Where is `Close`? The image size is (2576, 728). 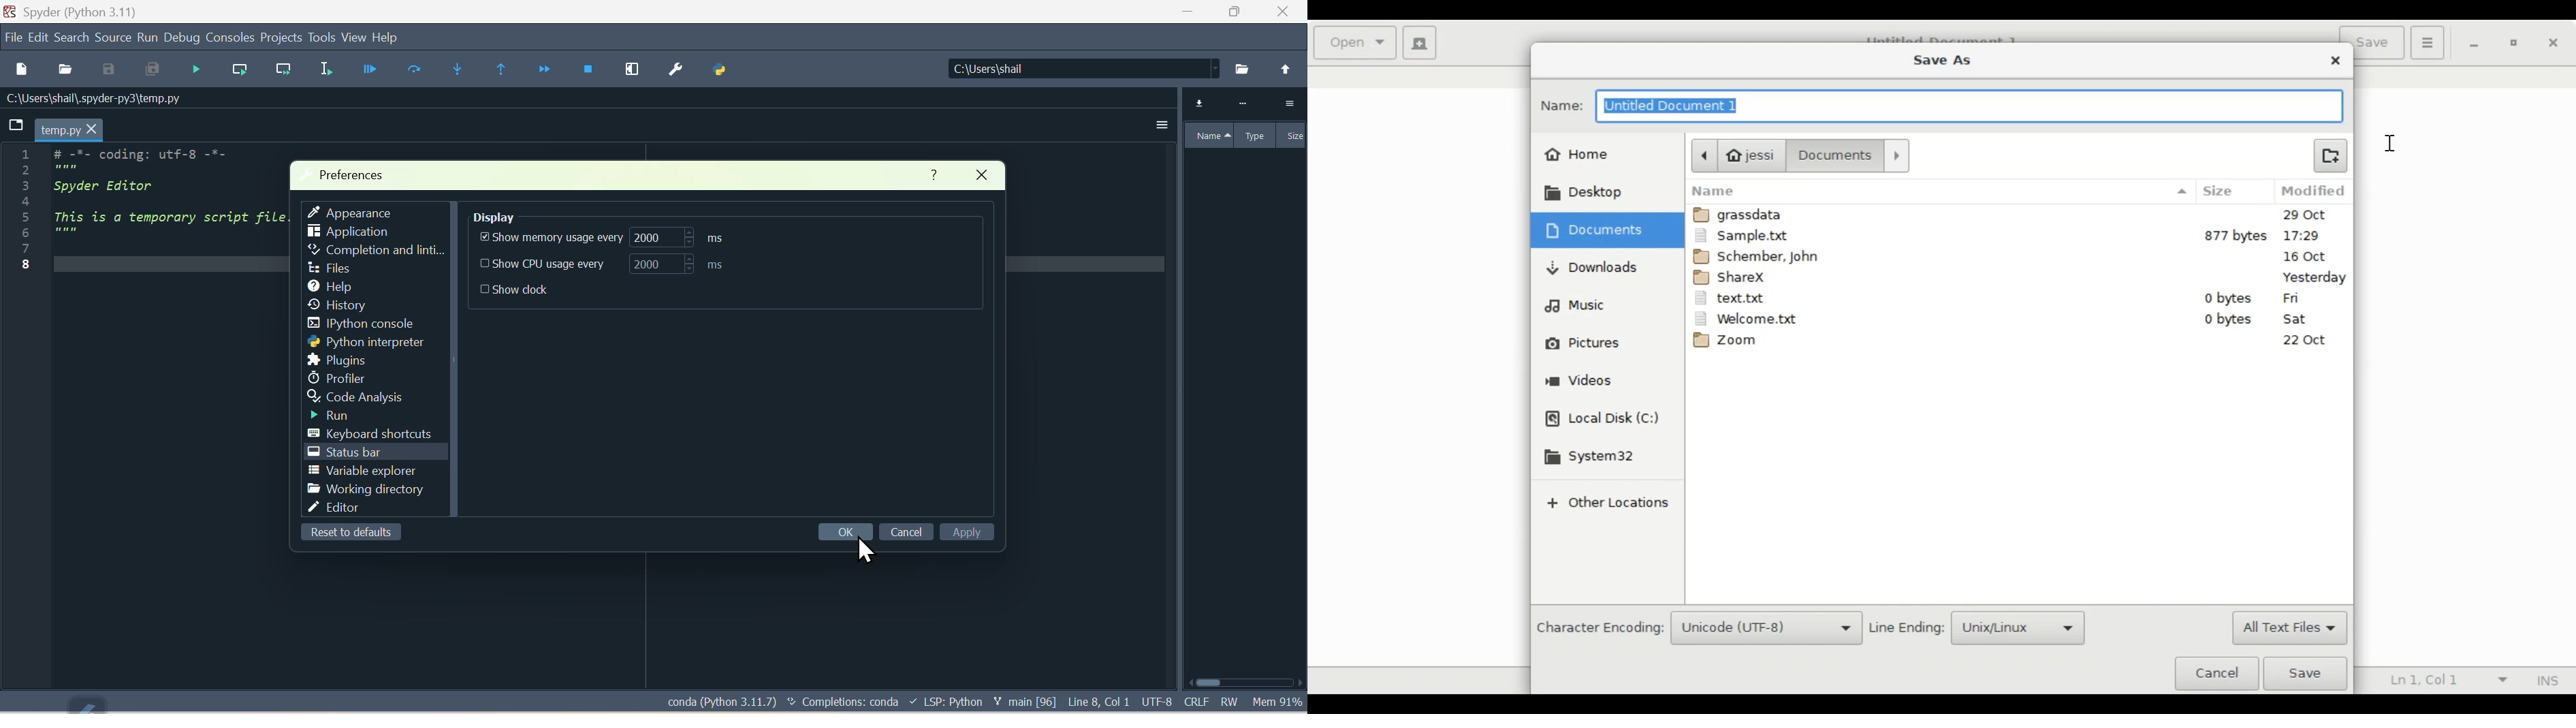 Close is located at coordinates (1287, 14).